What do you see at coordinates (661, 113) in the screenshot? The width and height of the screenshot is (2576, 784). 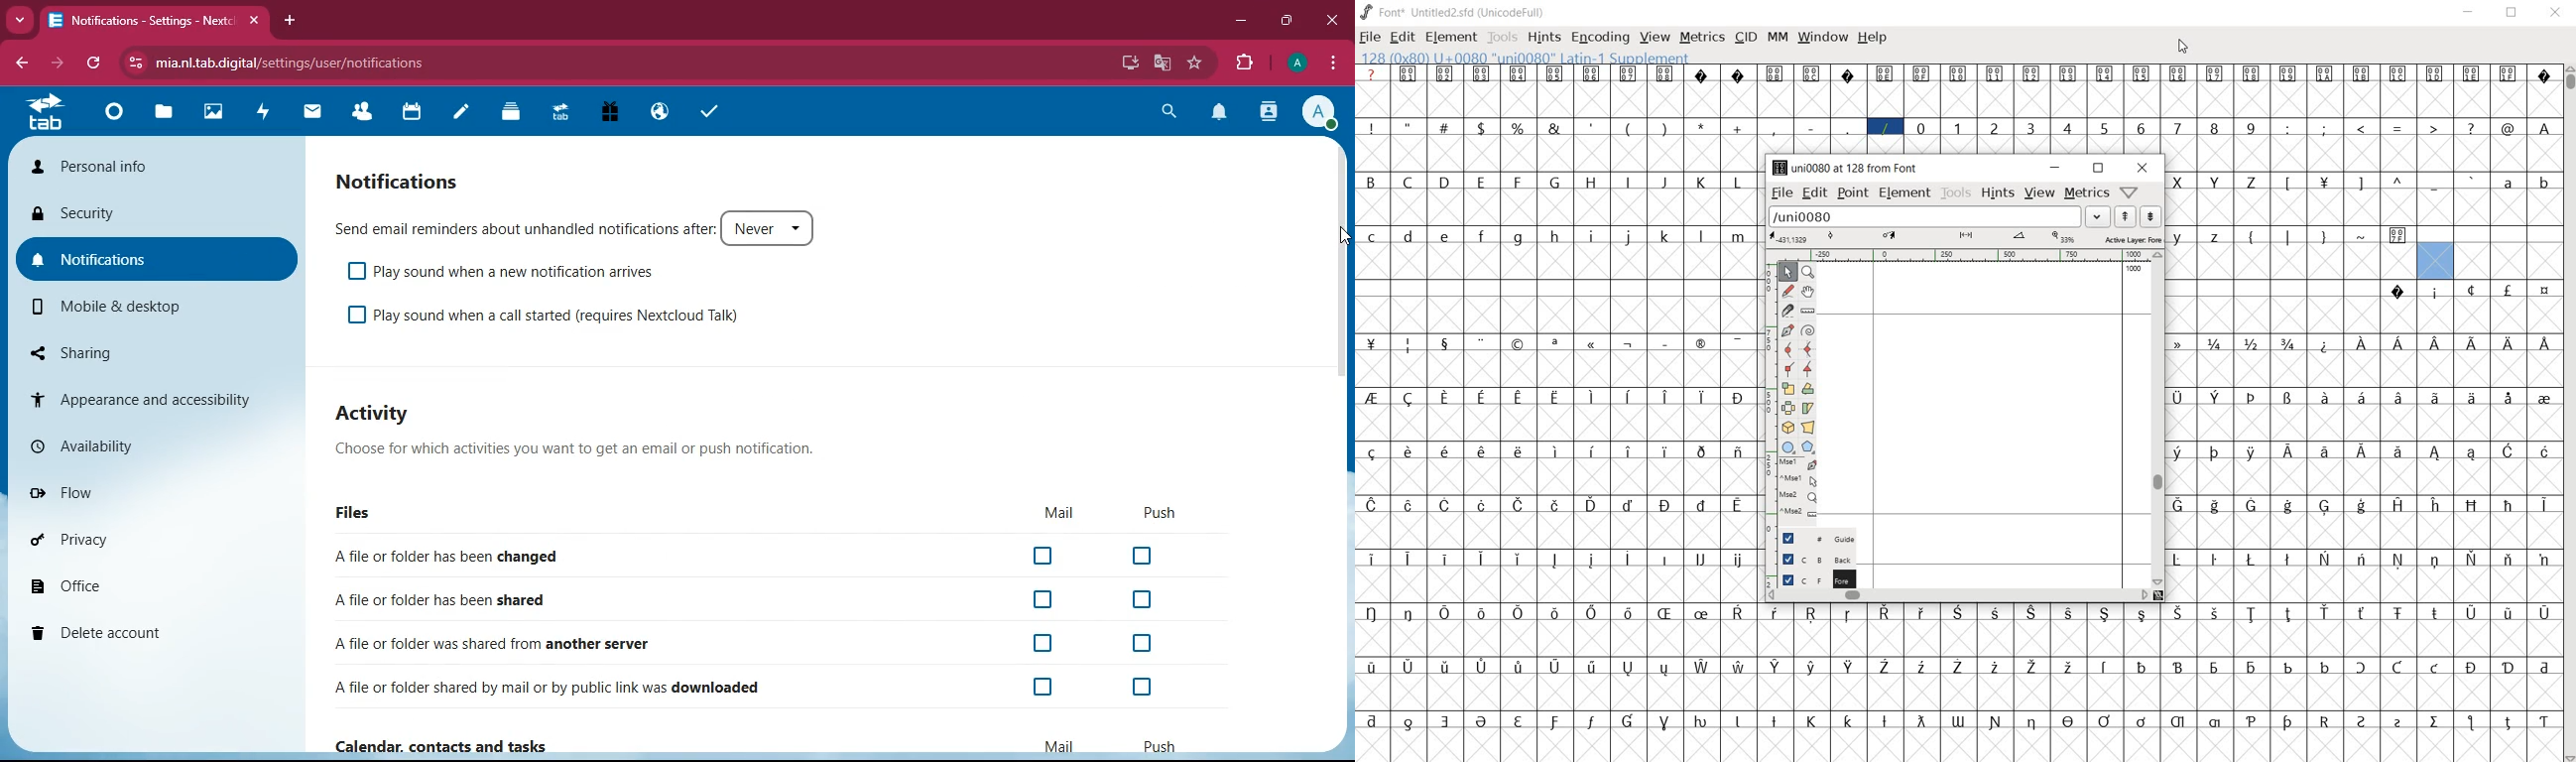 I see `Email hosting` at bounding box center [661, 113].